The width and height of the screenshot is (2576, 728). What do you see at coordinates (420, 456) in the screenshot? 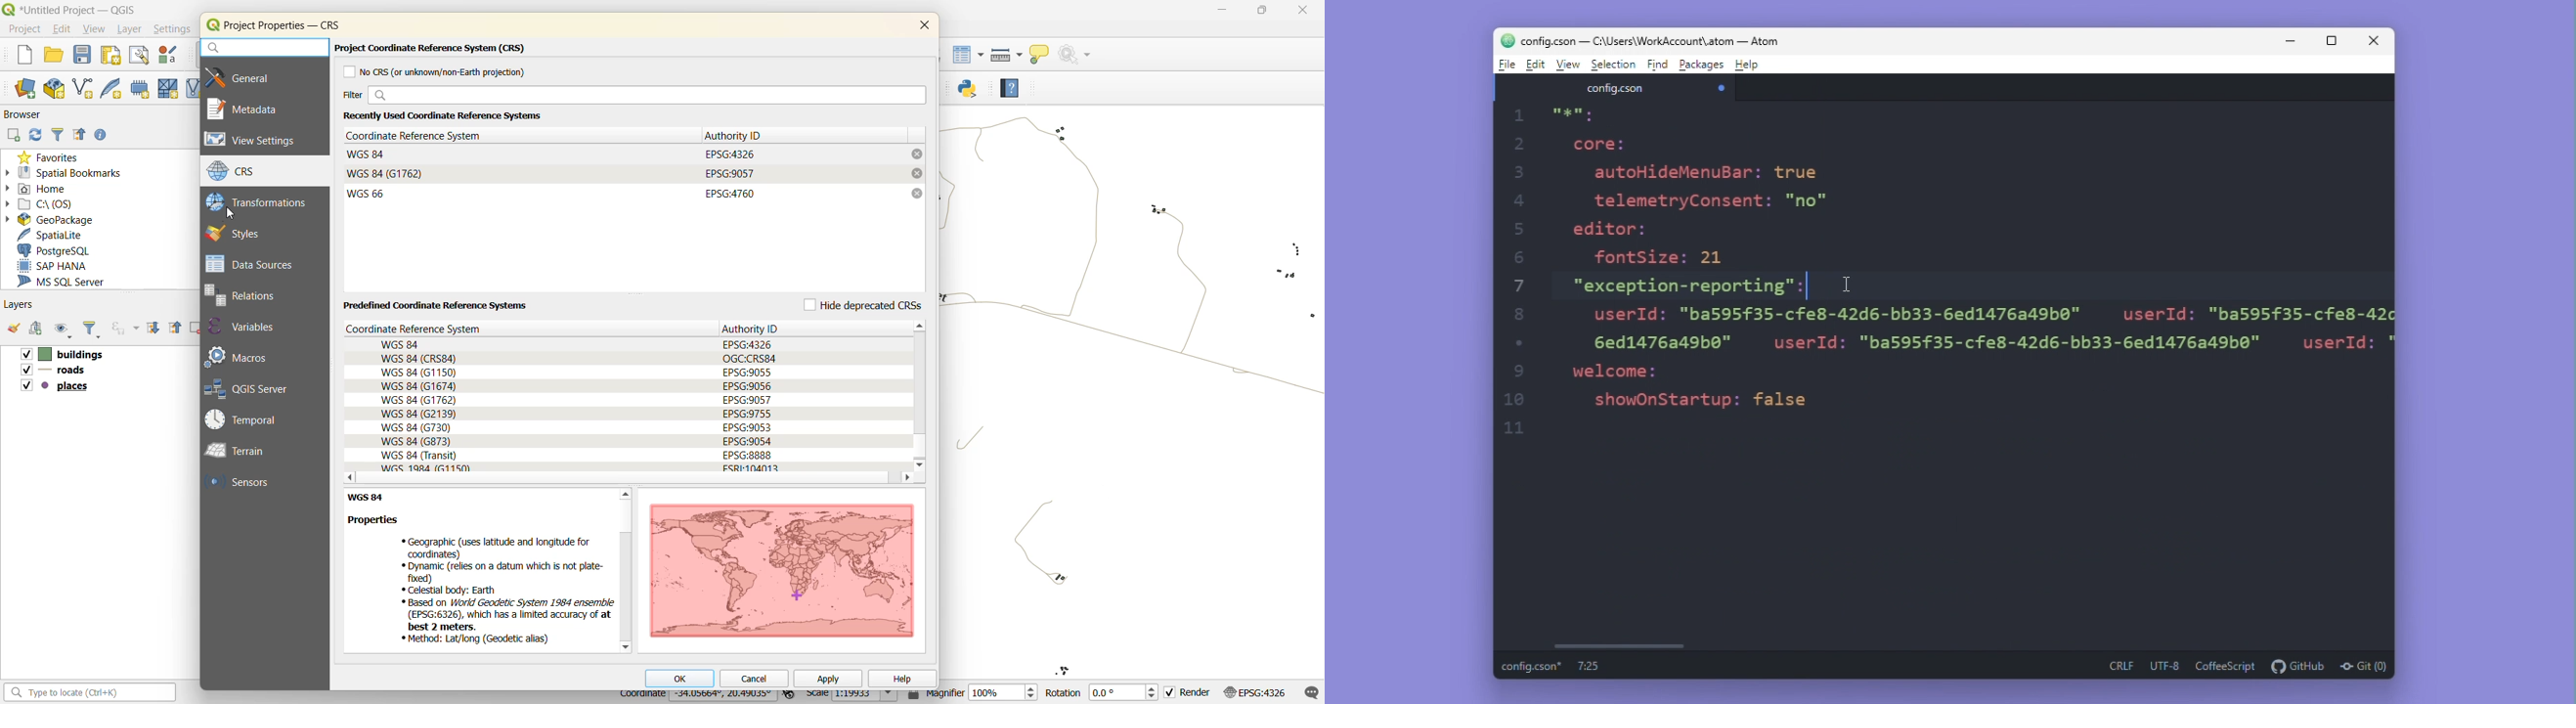
I see `WGS 84 (TRANSIT)` at bounding box center [420, 456].